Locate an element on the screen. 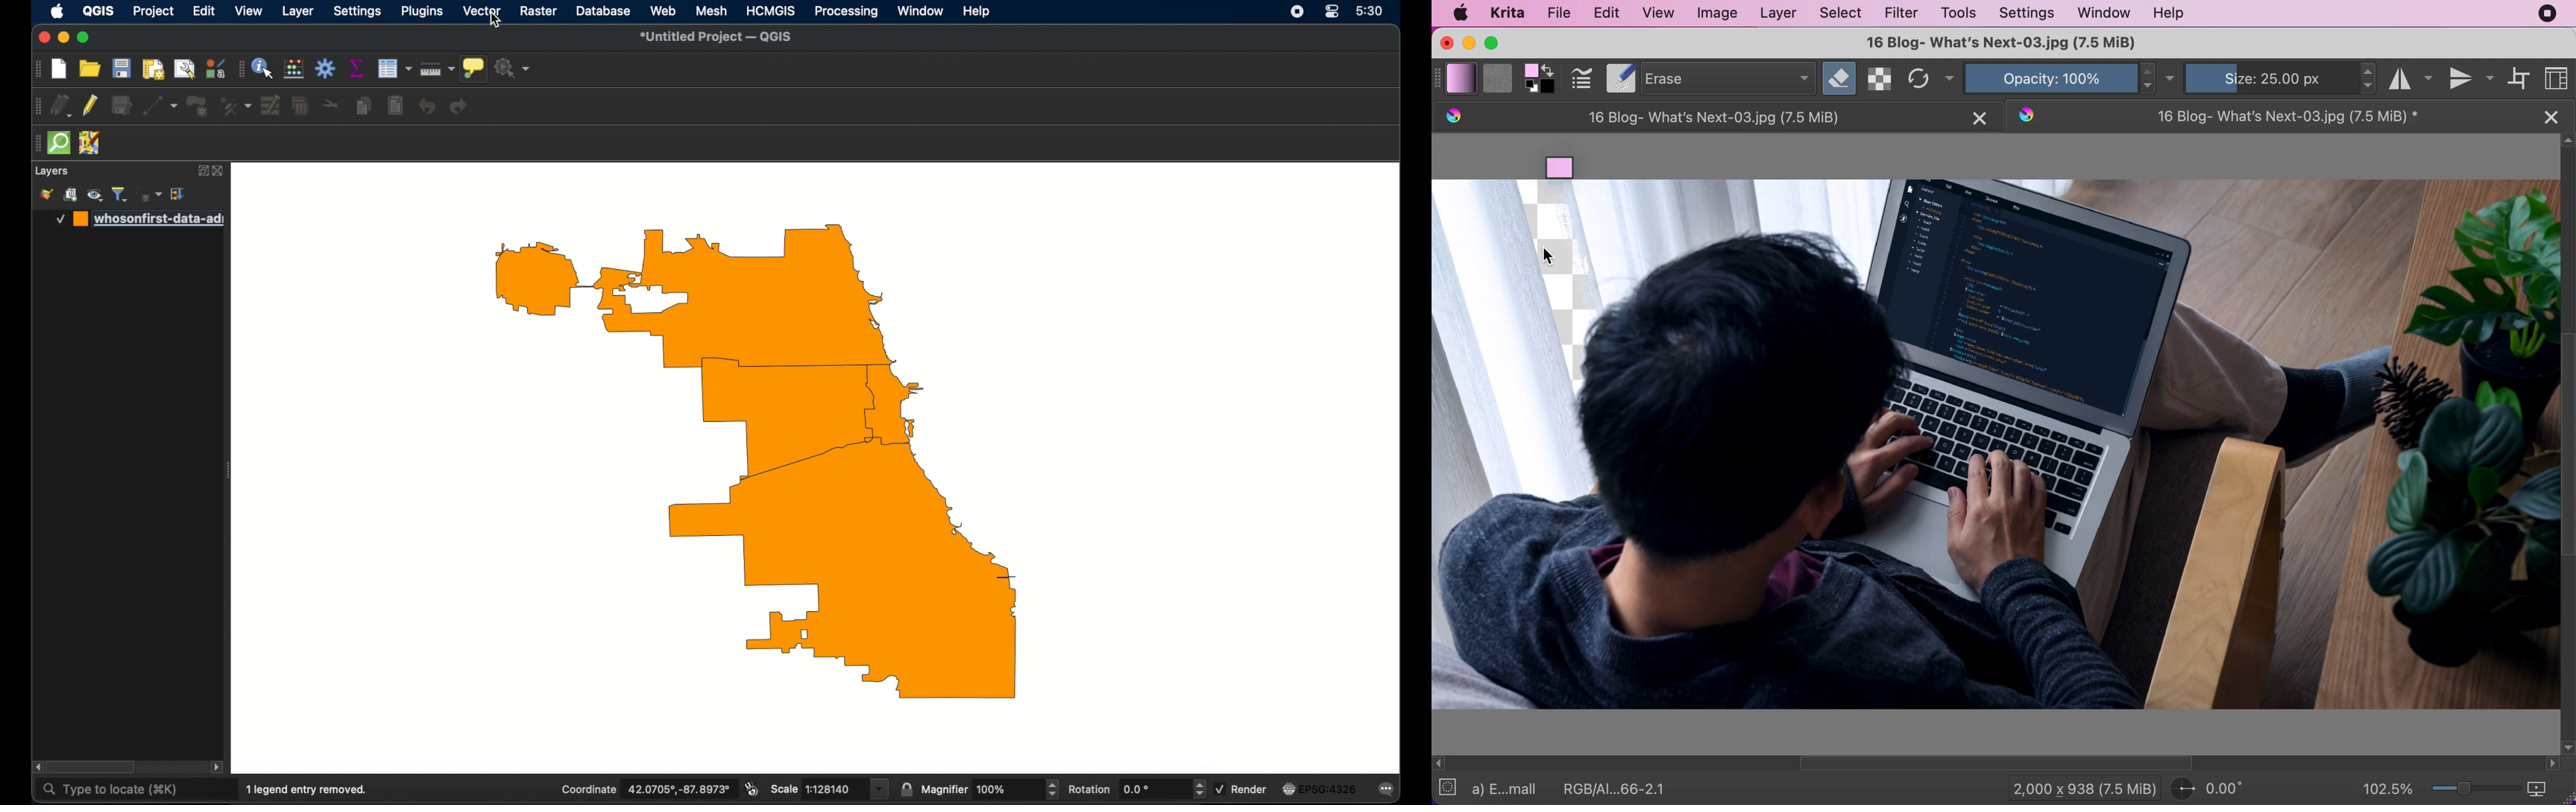  jsom  remote is located at coordinates (90, 143).